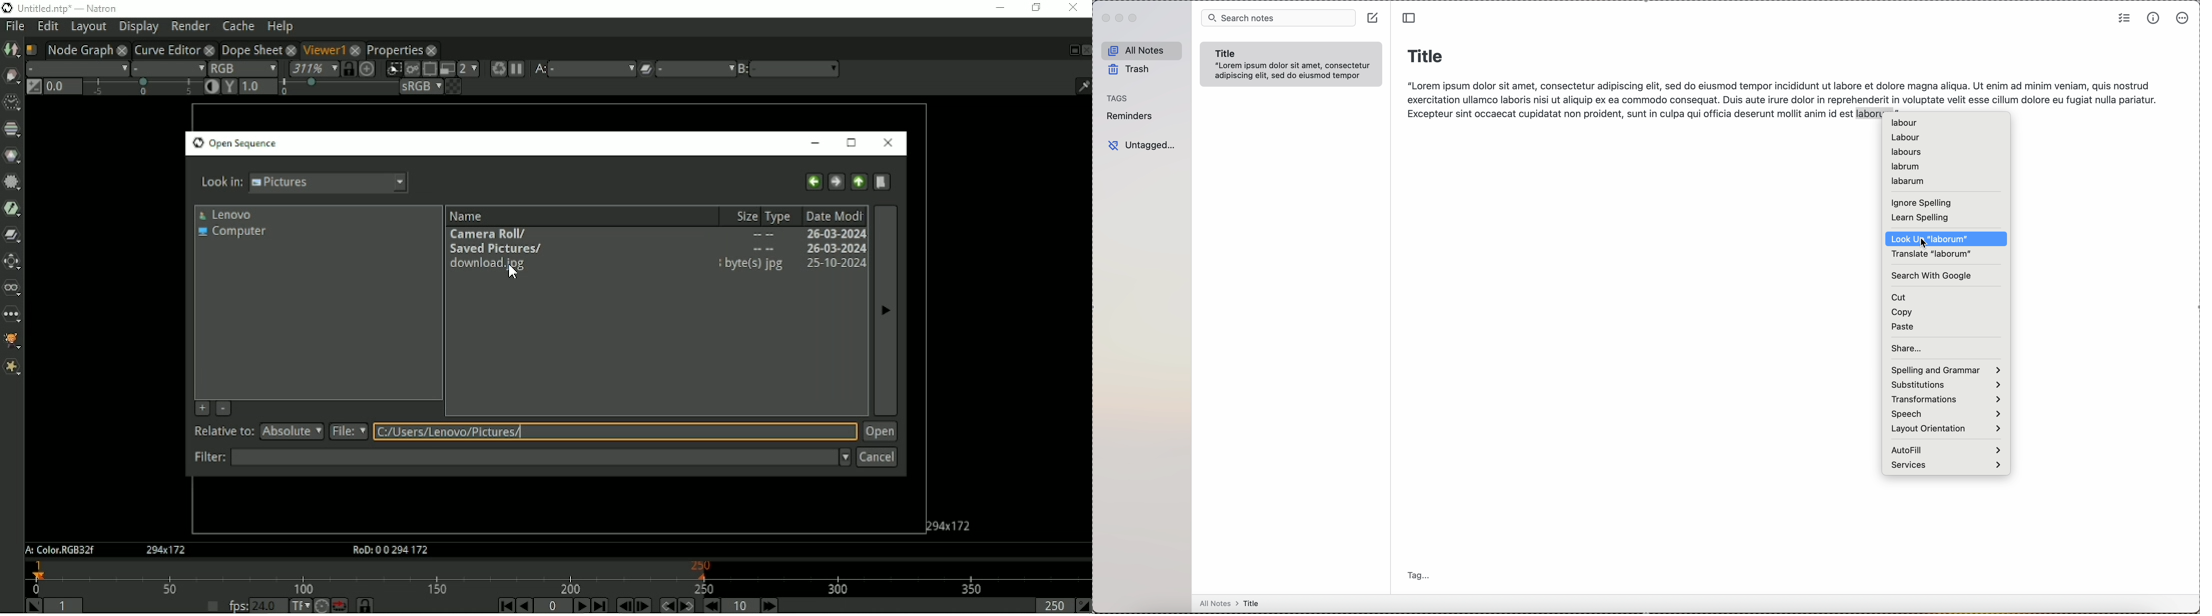 The width and height of the screenshot is (2212, 616). What do you see at coordinates (2122, 18) in the screenshot?
I see `check list` at bounding box center [2122, 18].